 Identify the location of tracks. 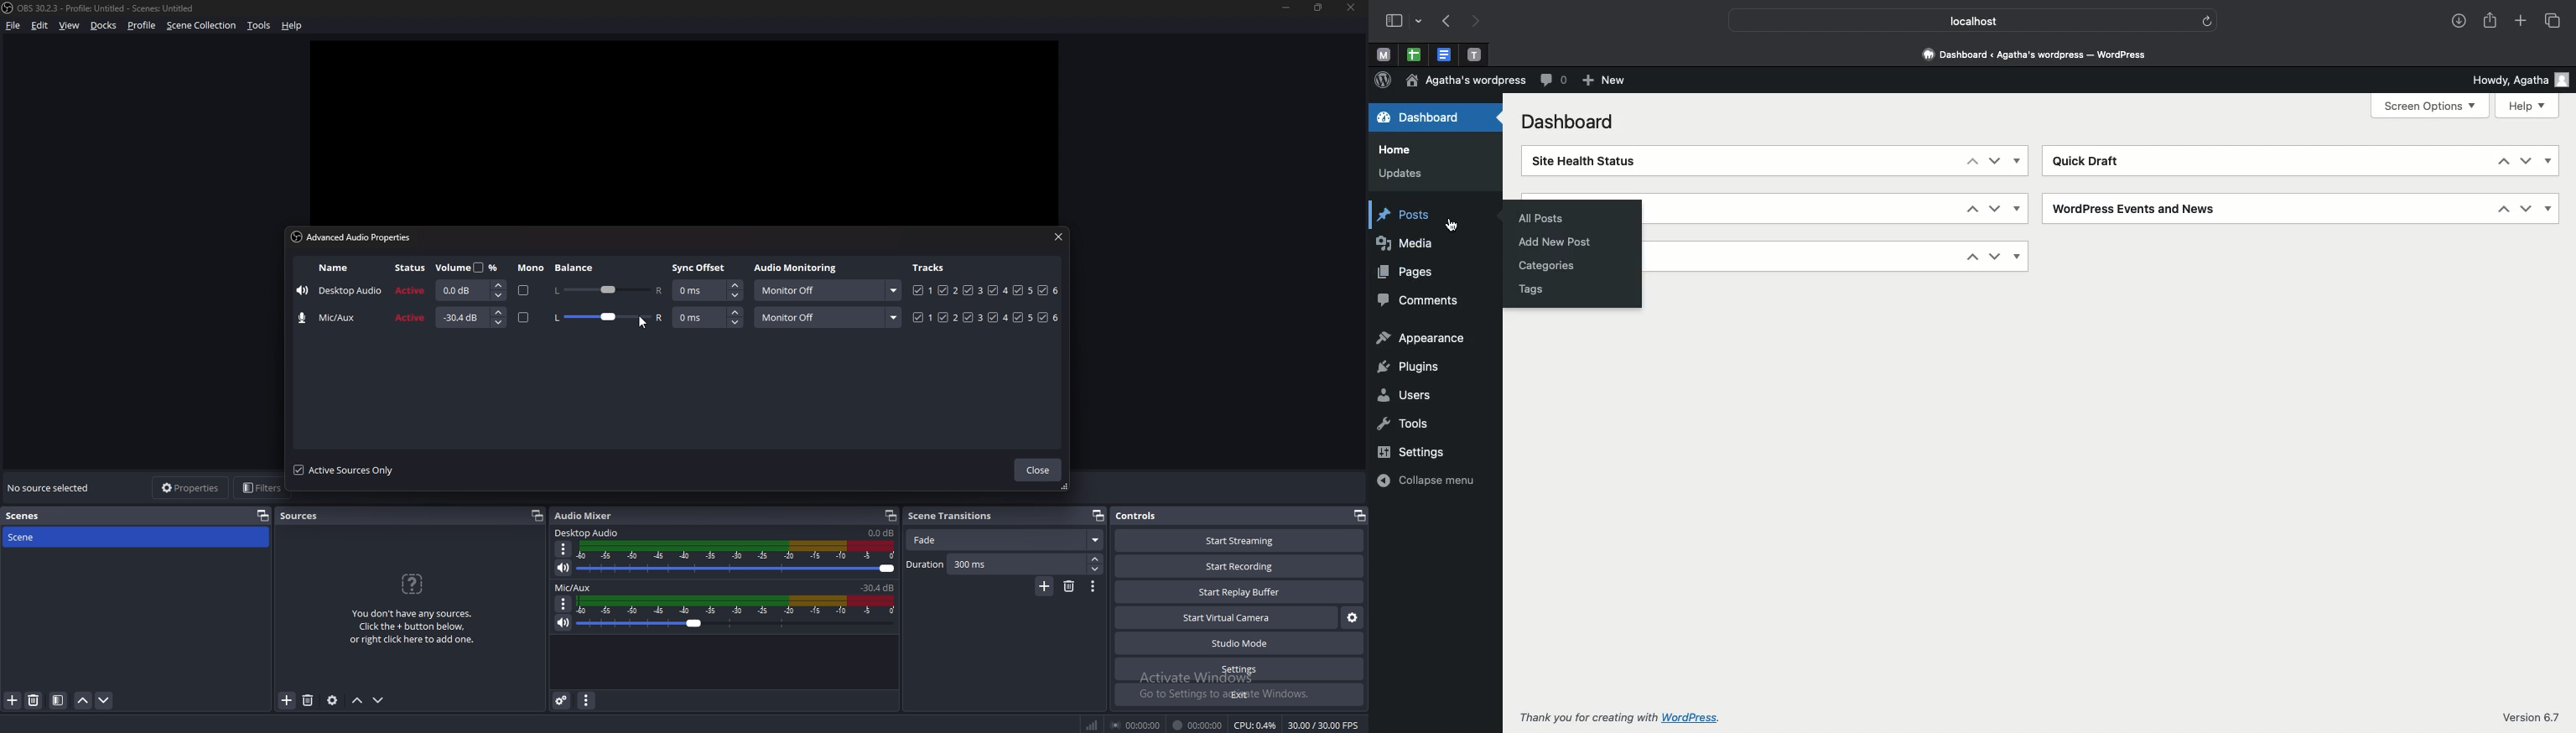
(986, 290).